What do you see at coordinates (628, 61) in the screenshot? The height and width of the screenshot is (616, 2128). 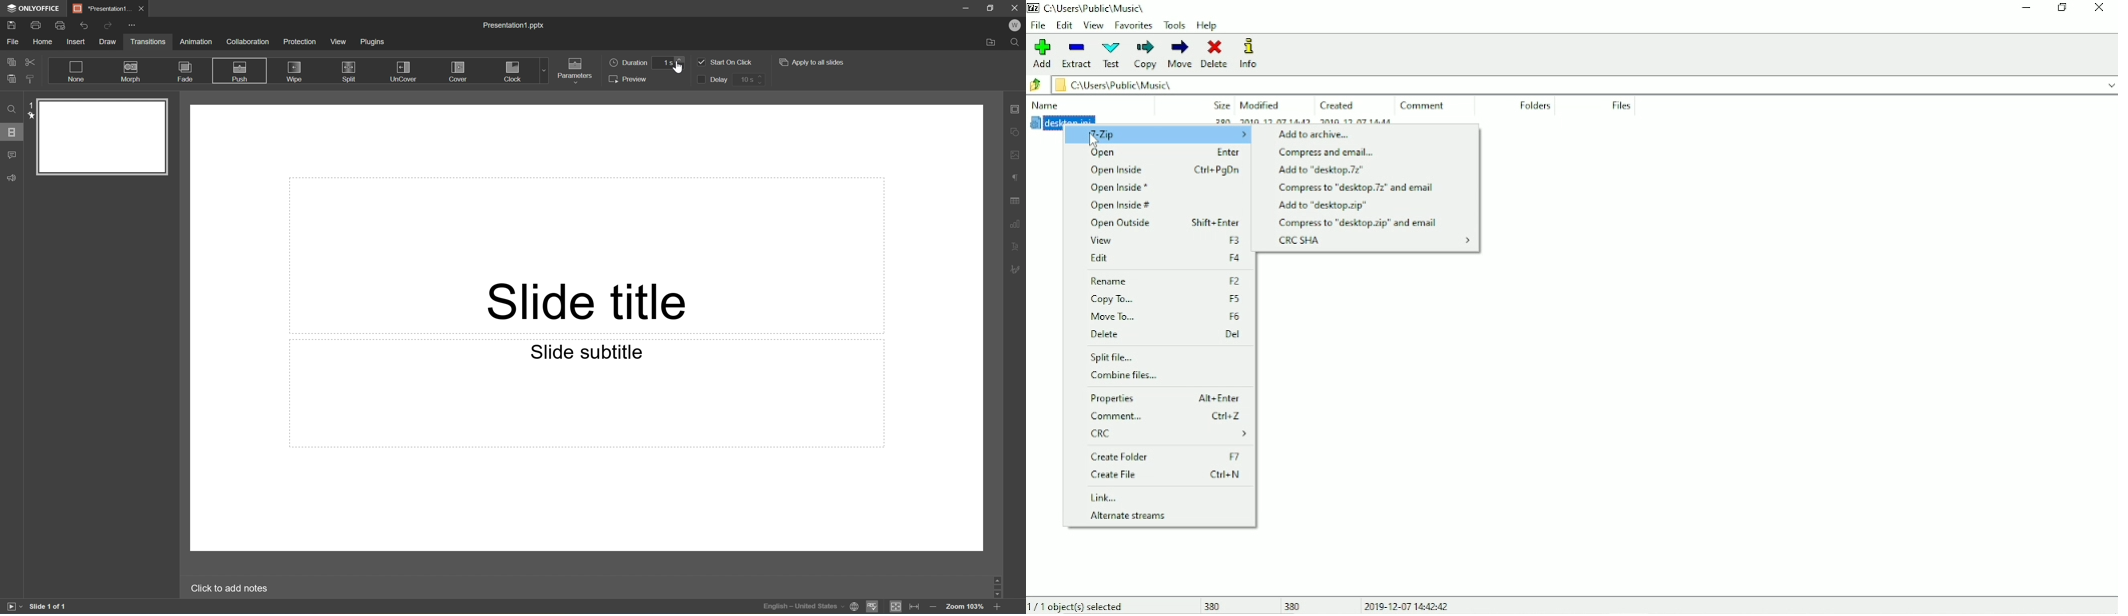 I see `Duration` at bounding box center [628, 61].